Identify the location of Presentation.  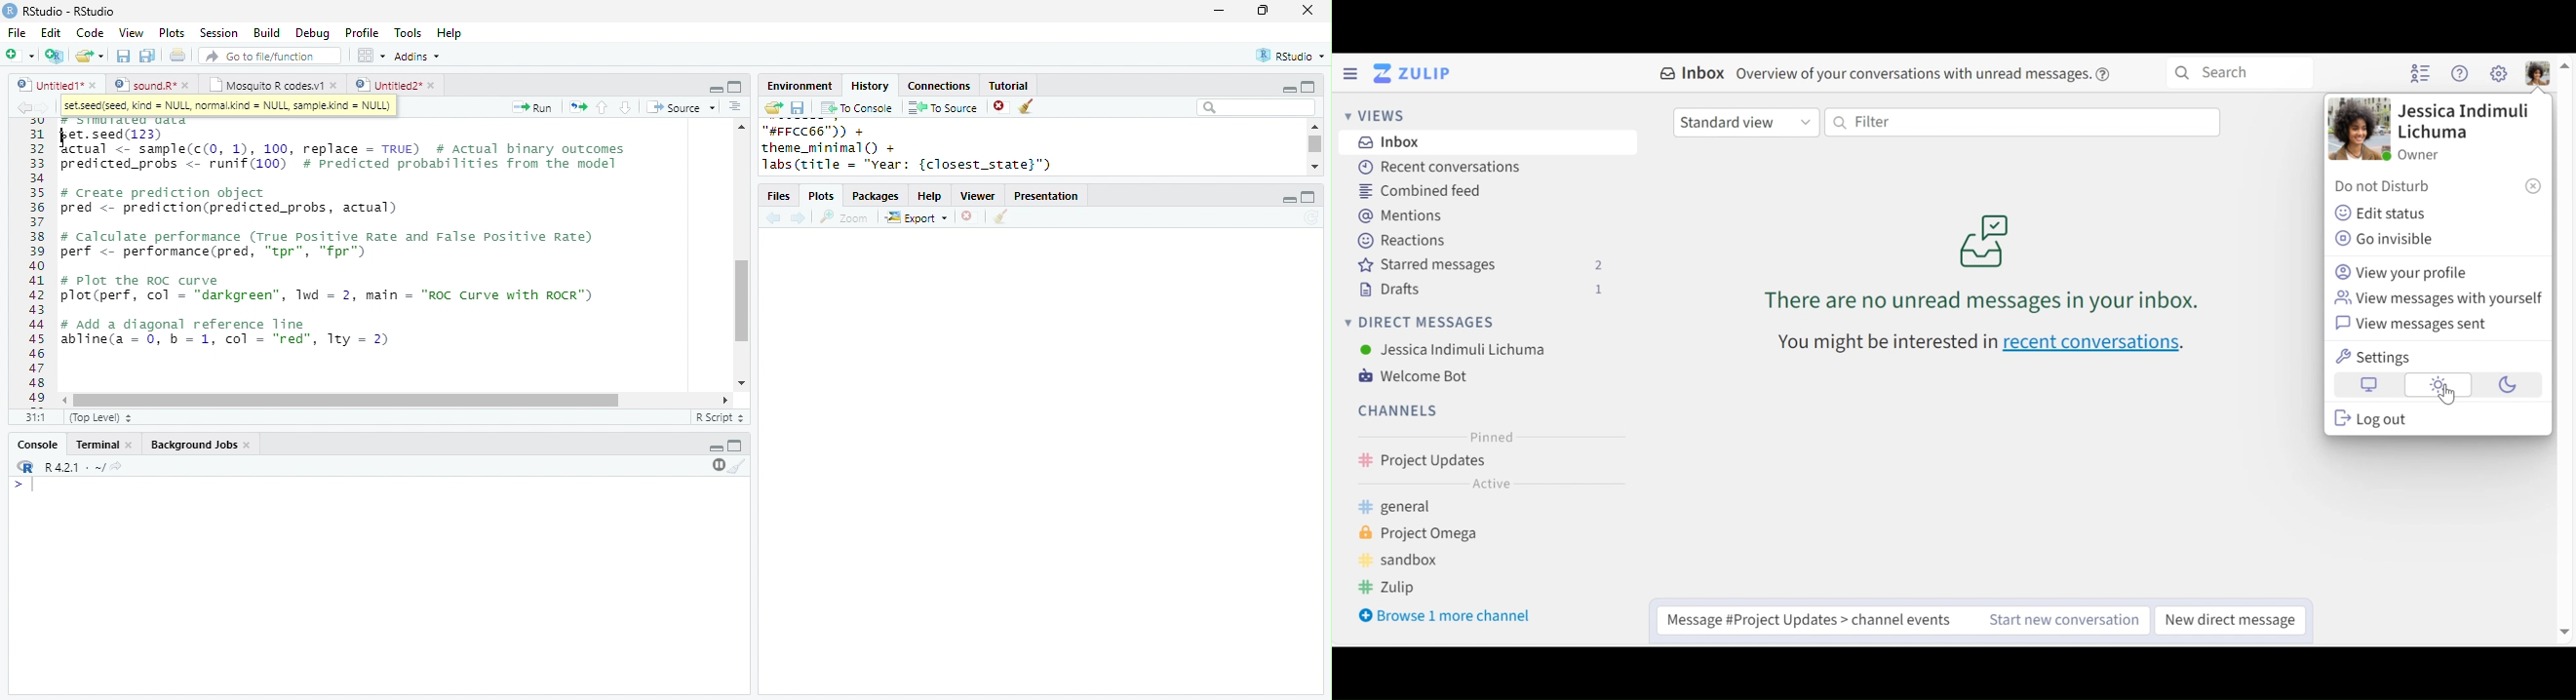
(1046, 196).